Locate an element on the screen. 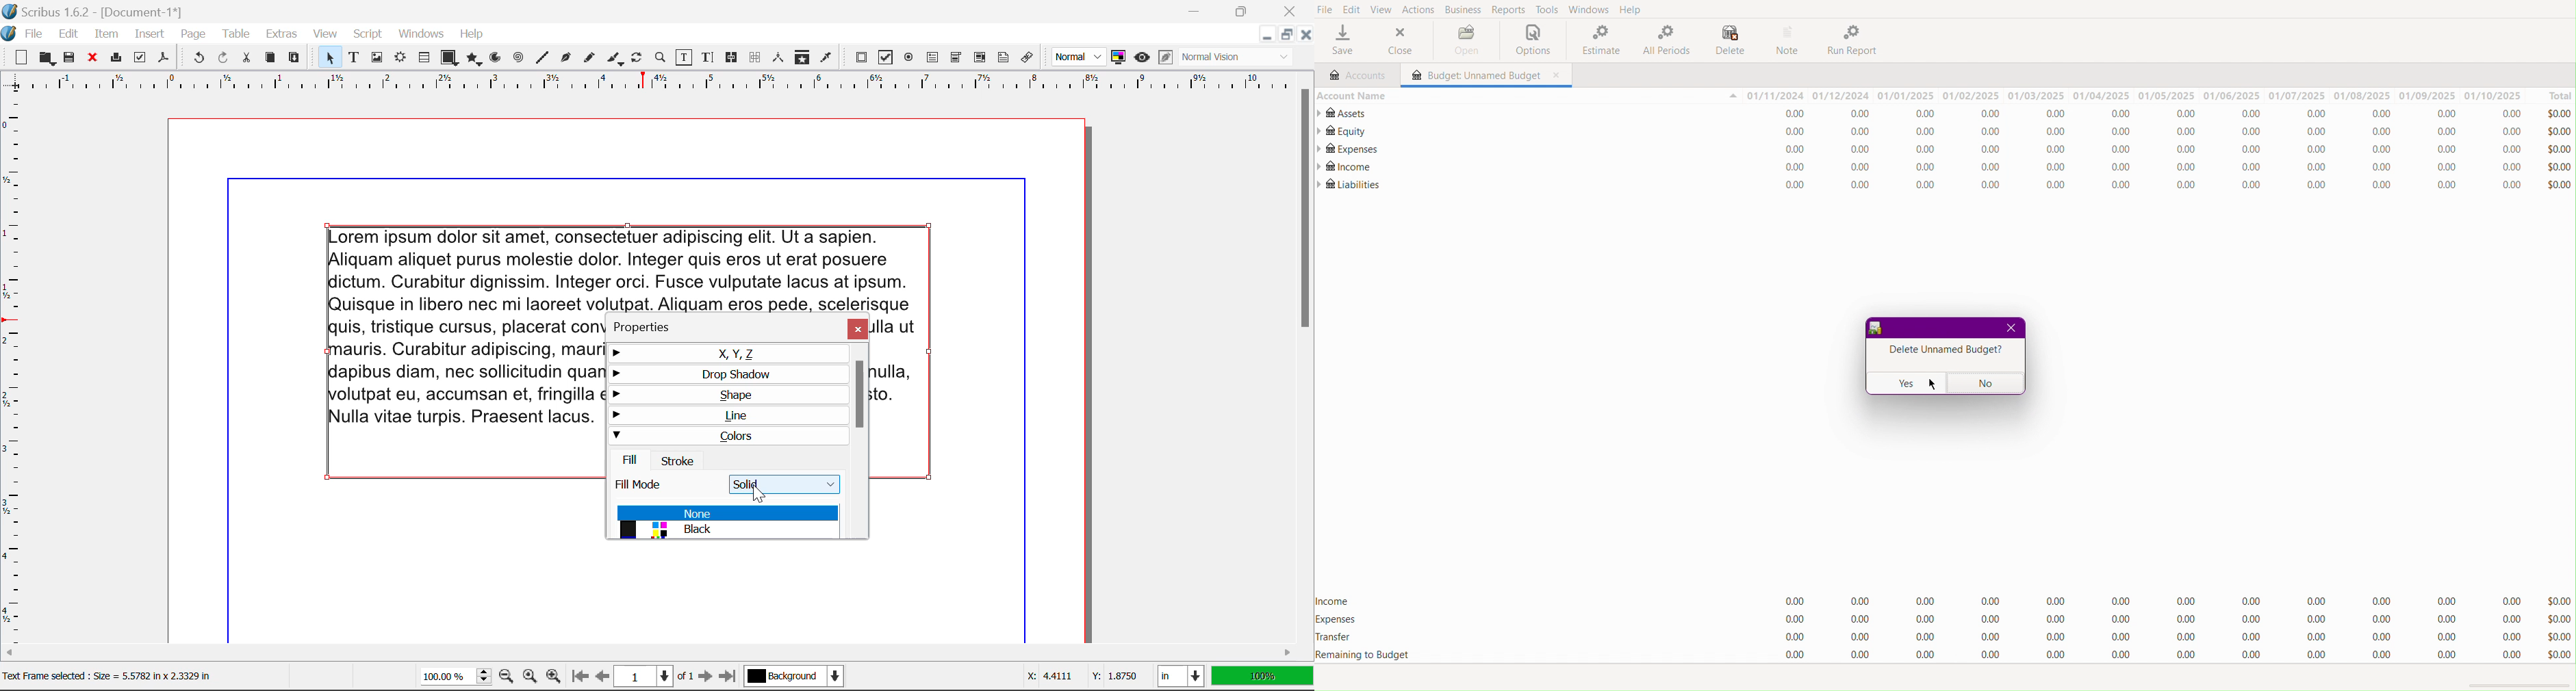 The image size is (2576, 700). PDF Text Fields is located at coordinates (932, 57).